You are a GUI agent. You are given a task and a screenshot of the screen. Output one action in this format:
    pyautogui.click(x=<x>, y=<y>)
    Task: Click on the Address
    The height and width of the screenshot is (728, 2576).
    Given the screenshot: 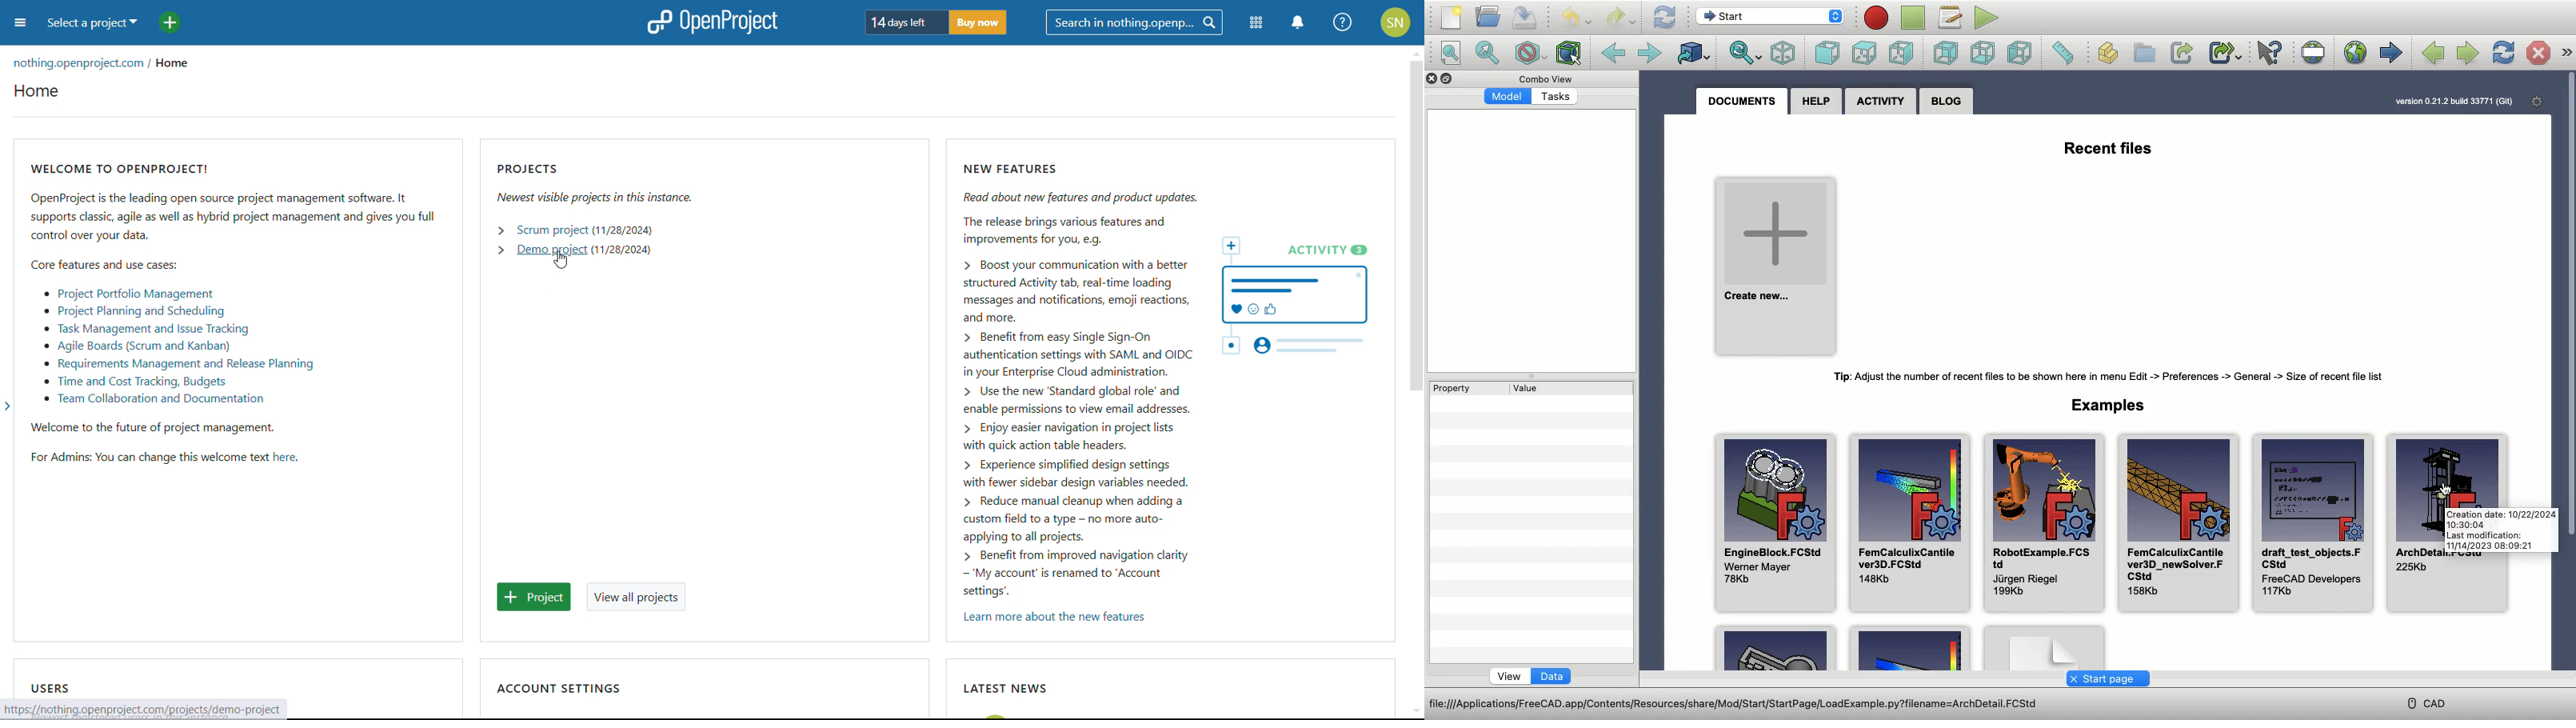 What is the action you would take?
    pyautogui.click(x=1749, y=703)
    